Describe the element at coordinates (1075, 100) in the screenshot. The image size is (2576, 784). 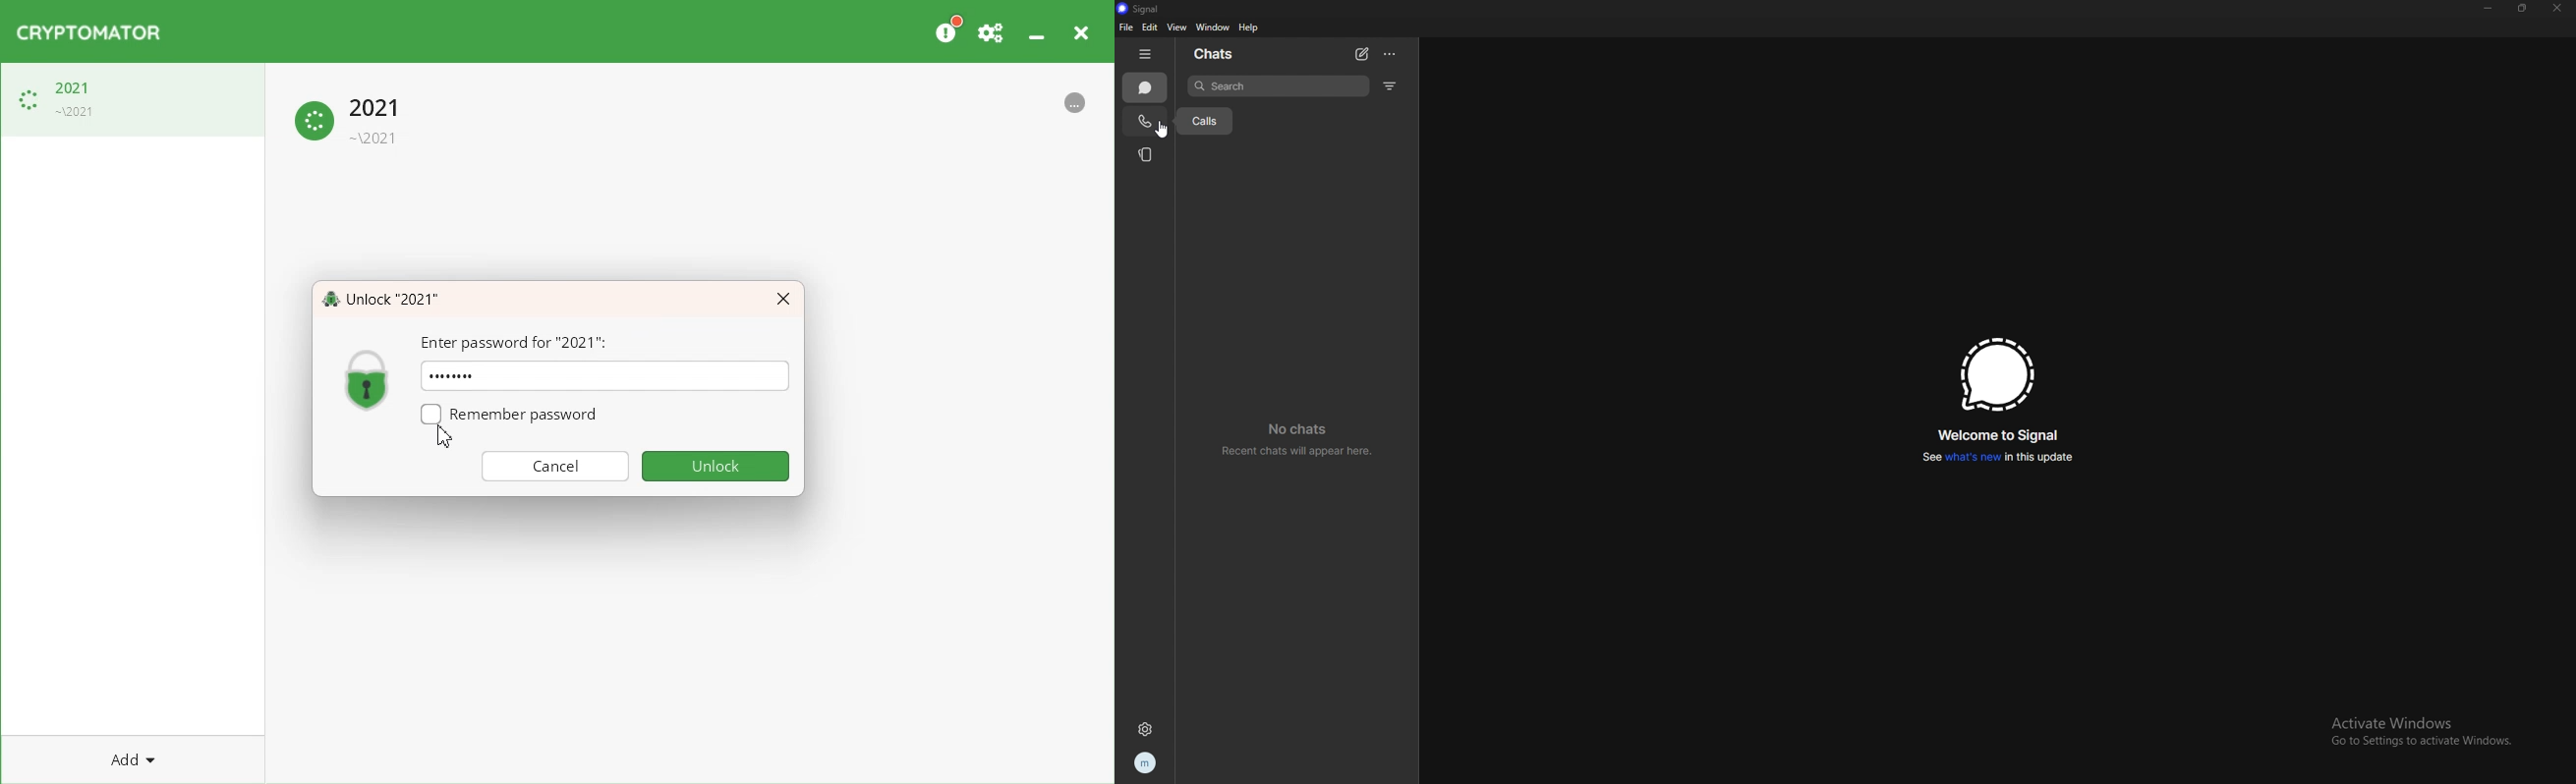
I see `More` at that location.